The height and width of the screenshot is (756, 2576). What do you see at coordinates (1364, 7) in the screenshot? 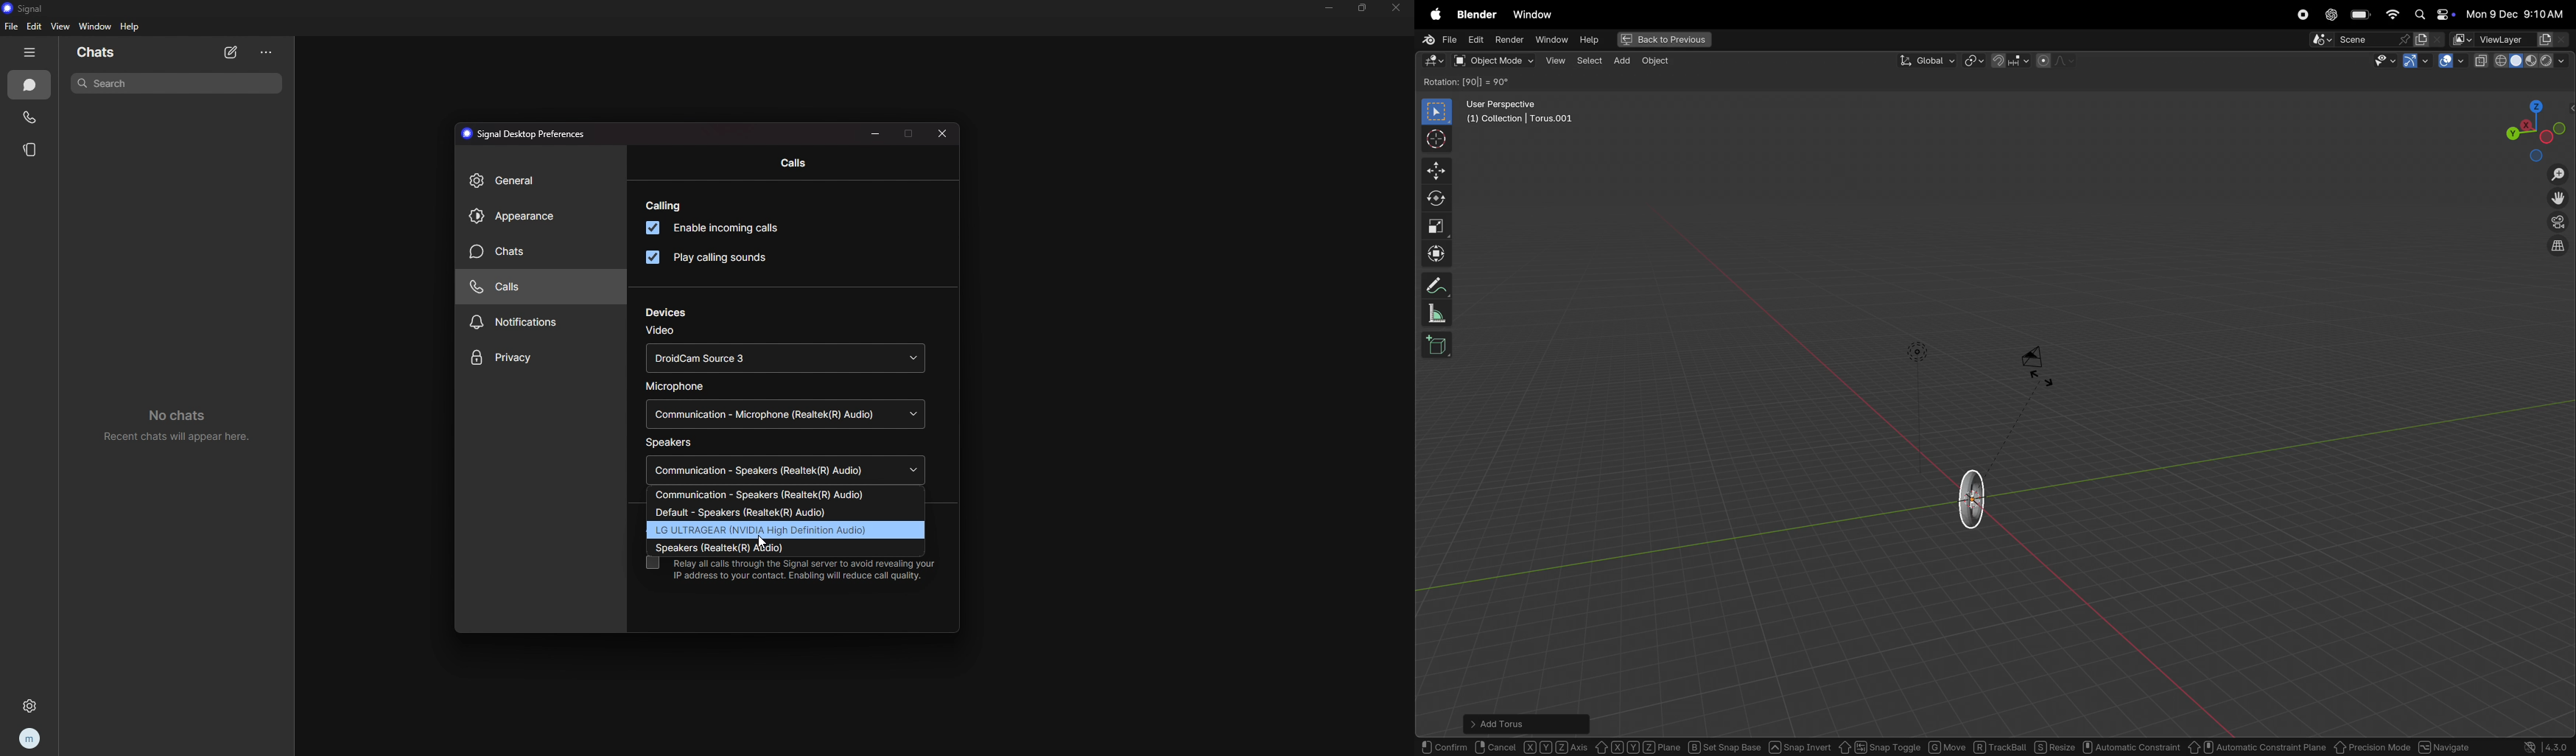
I see `resize` at bounding box center [1364, 7].